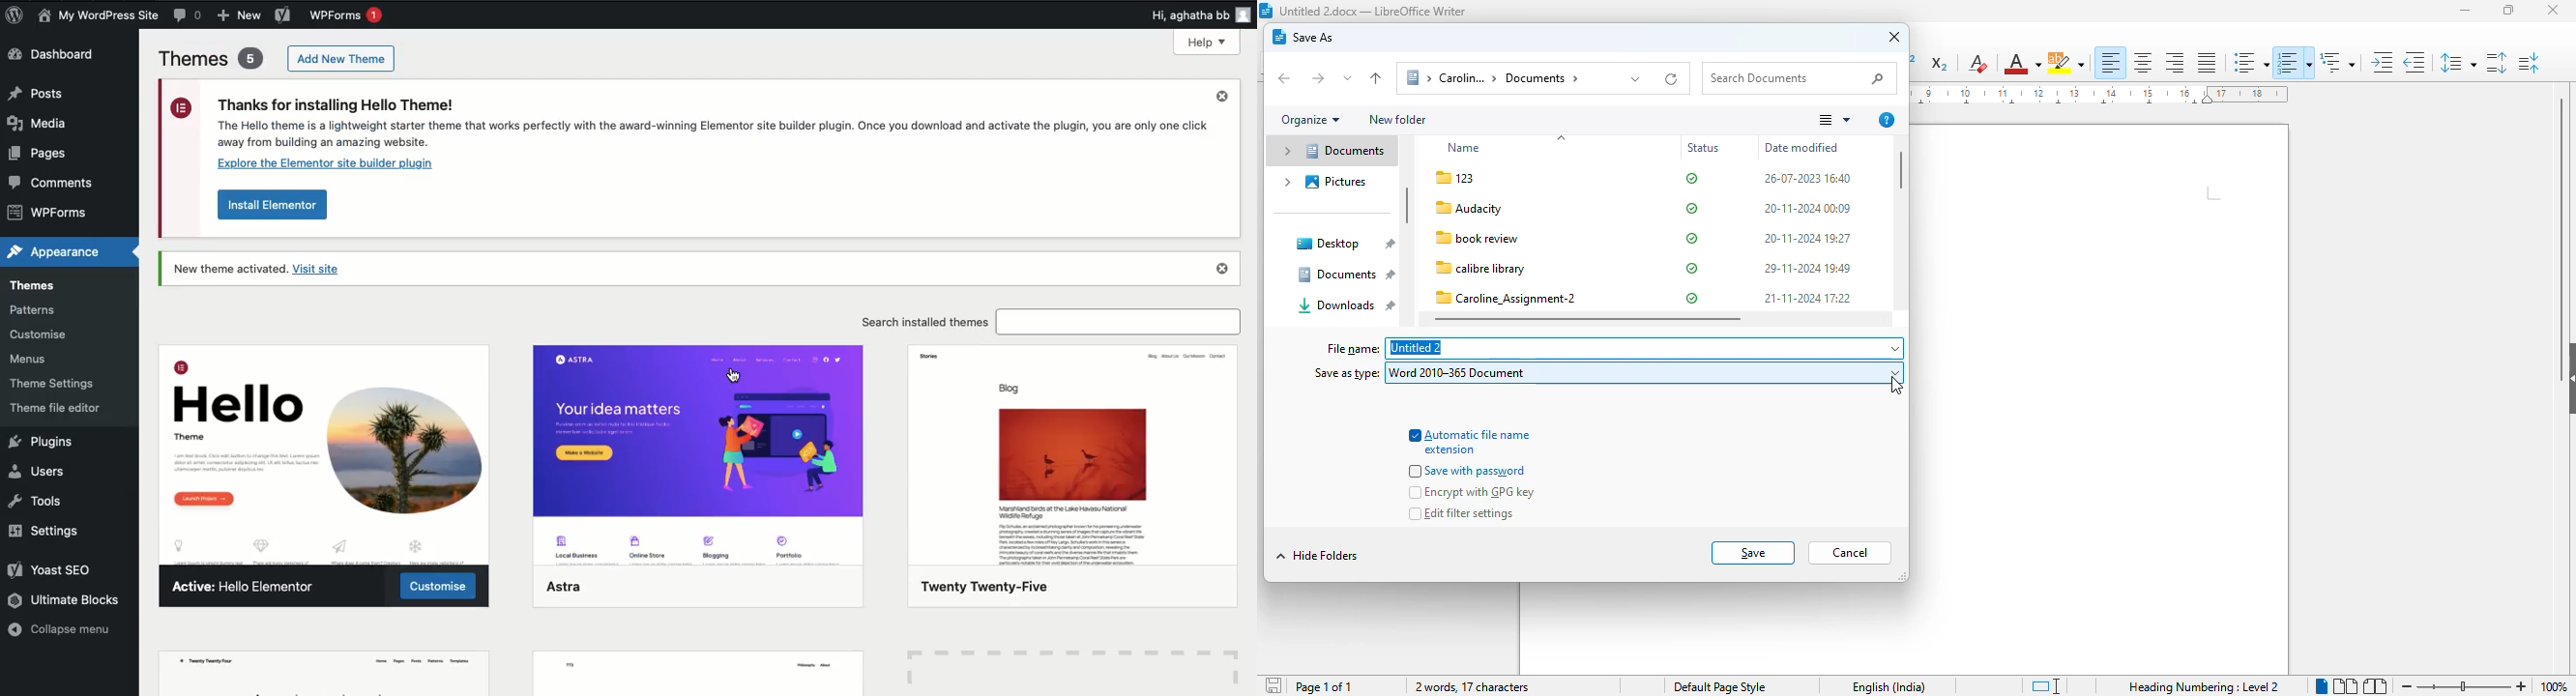 The height and width of the screenshot is (700, 2576). Describe the element at coordinates (2567, 374) in the screenshot. I see `show` at that location.